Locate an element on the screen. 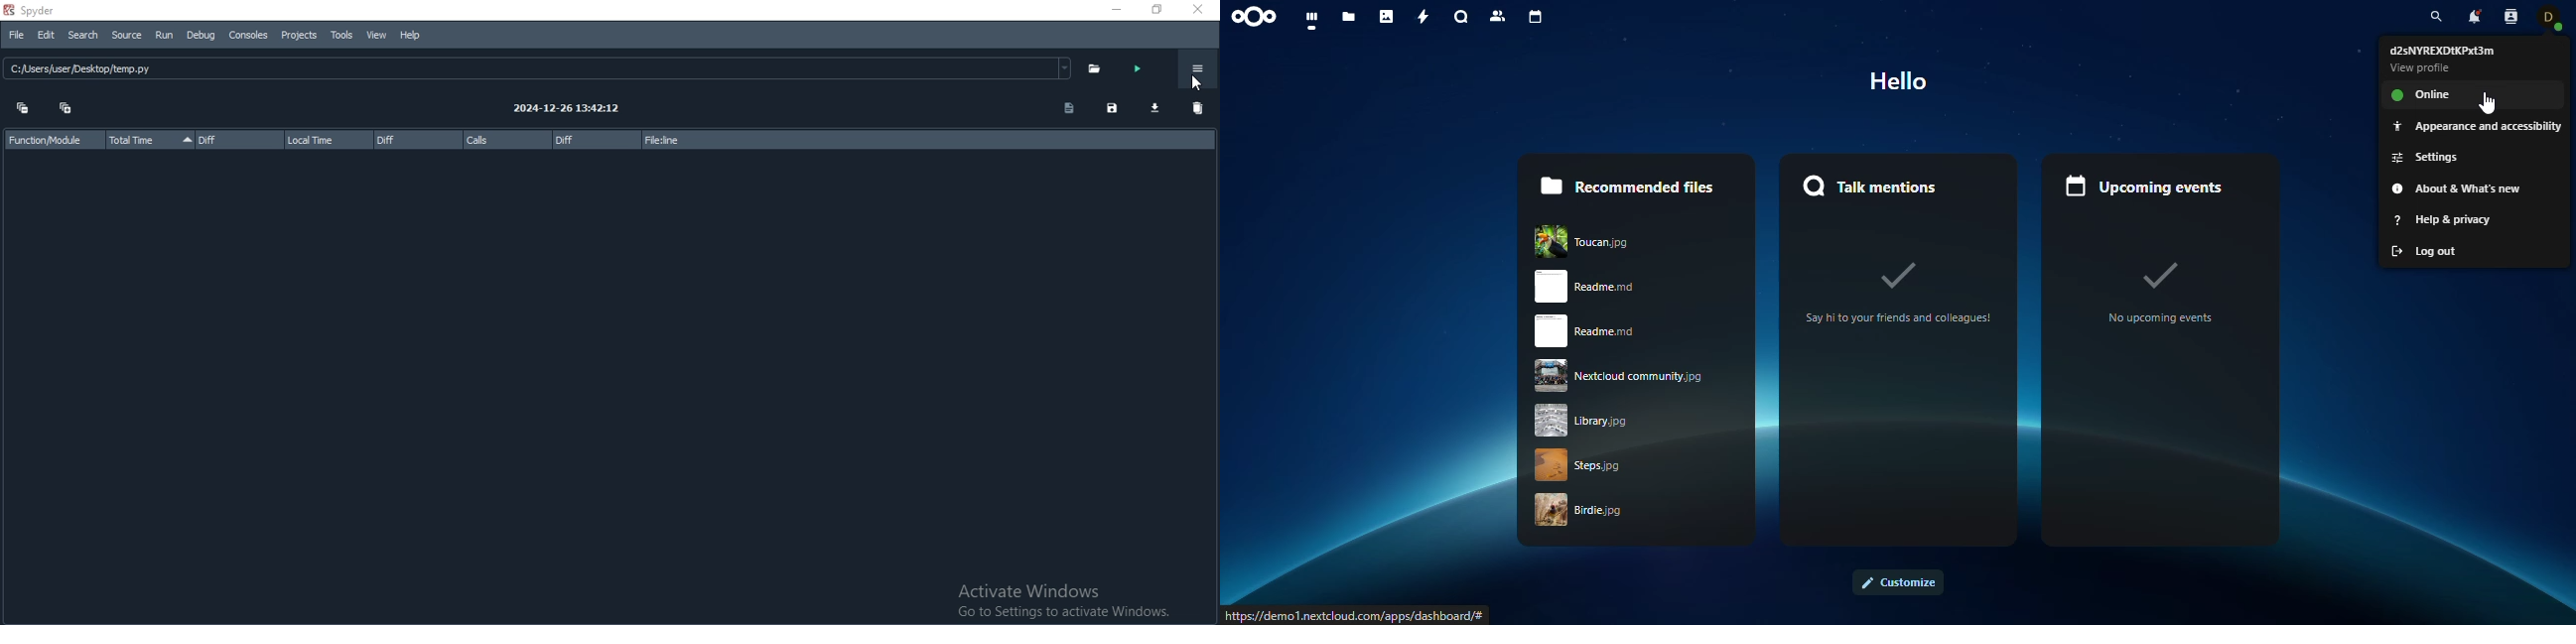 This screenshot has height=644, width=2576. collapse is located at coordinates (21, 109).